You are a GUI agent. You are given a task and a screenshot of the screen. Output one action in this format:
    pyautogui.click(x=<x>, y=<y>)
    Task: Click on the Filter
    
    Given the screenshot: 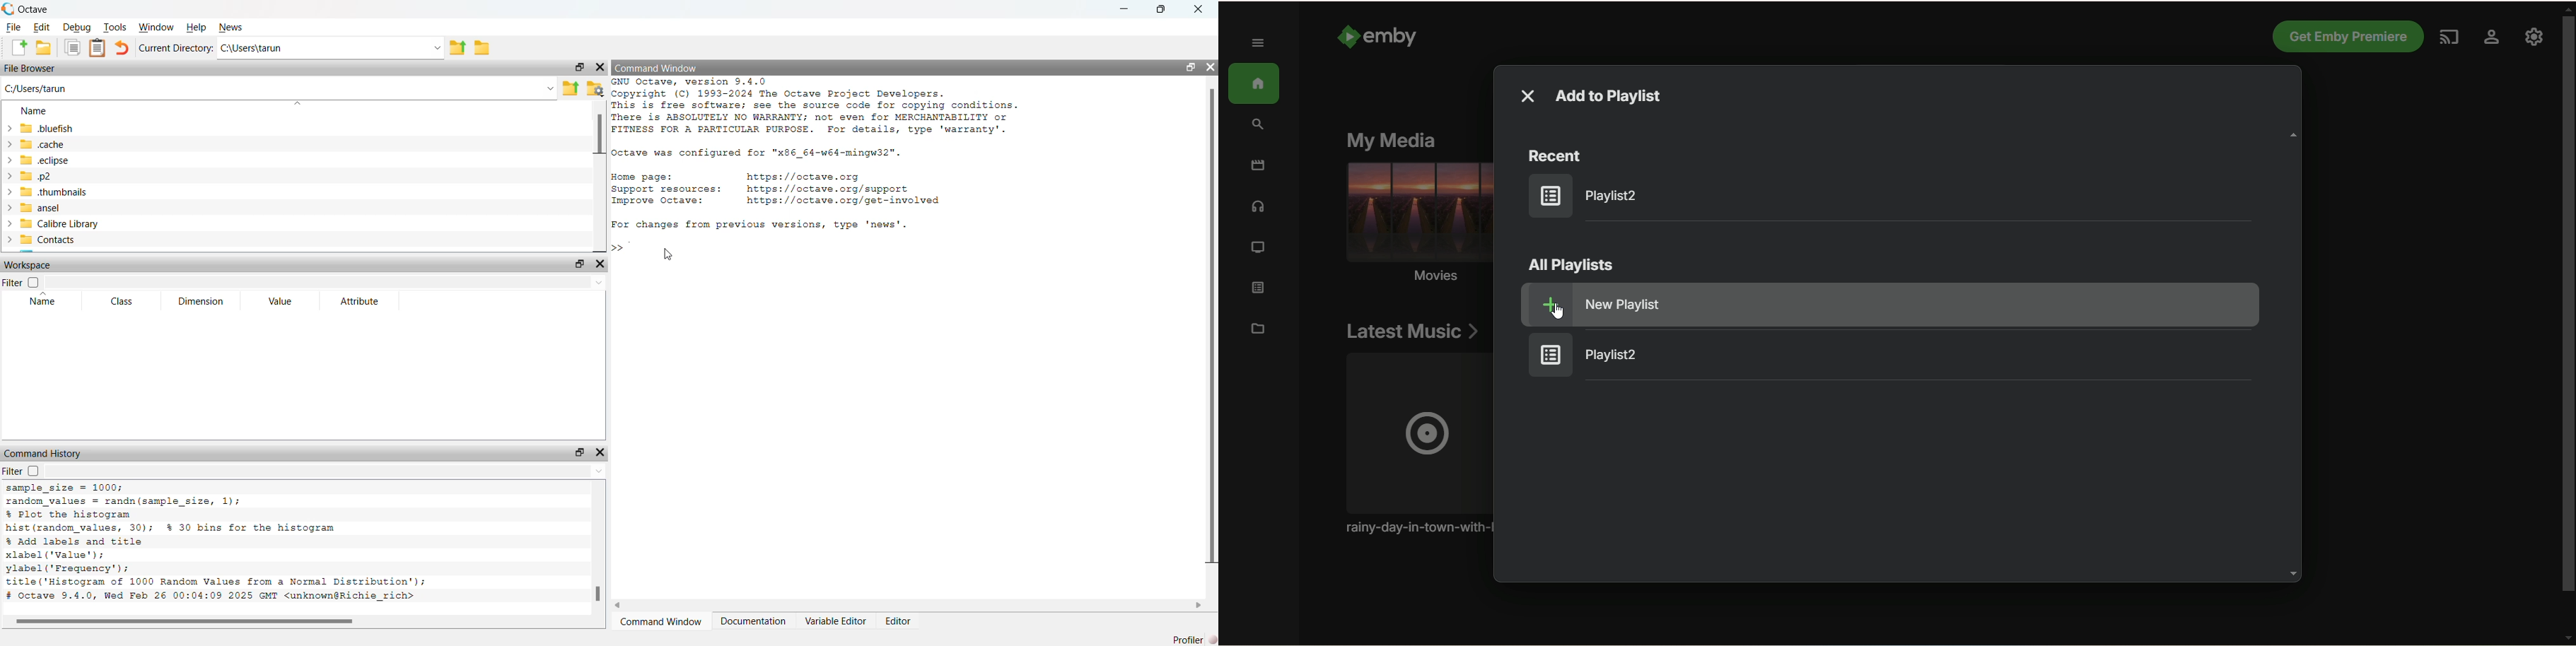 What is the action you would take?
    pyautogui.click(x=21, y=282)
    